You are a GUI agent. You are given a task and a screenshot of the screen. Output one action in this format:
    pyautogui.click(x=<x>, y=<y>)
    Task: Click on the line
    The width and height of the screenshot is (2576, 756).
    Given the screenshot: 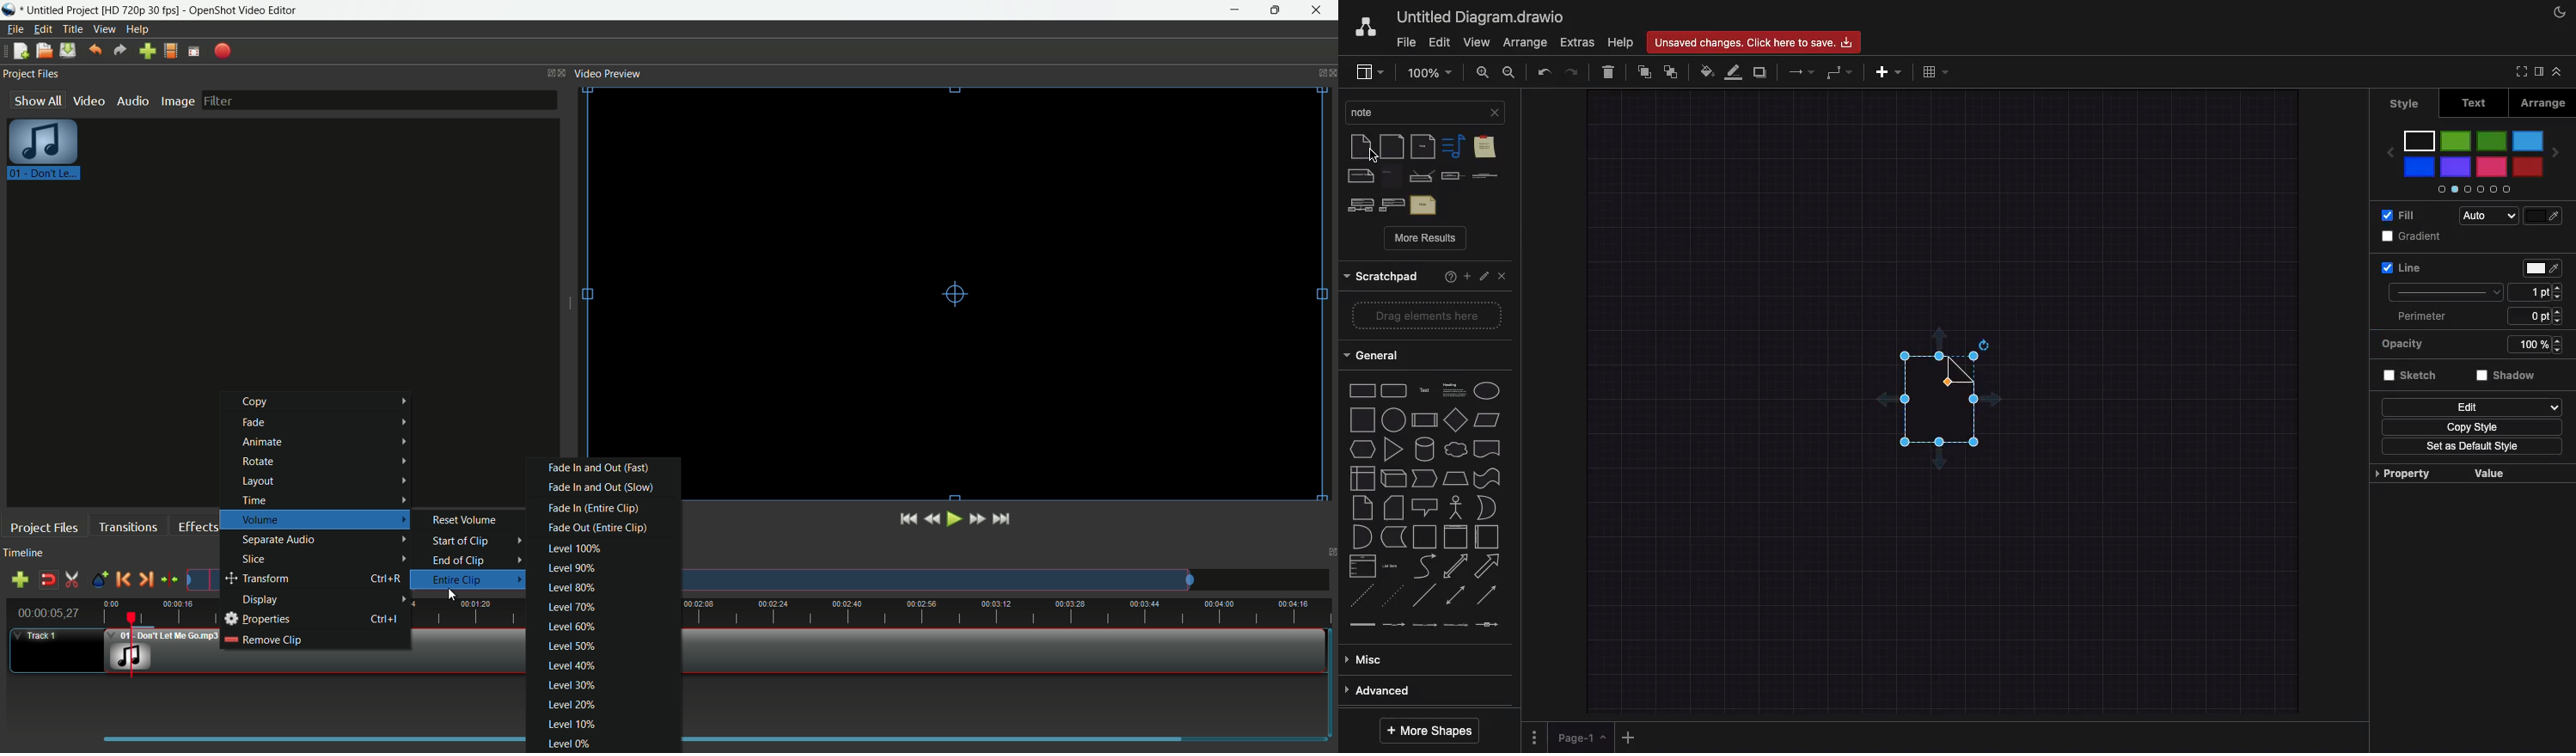 What is the action you would take?
    pyautogui.click(x=1425, y=599)
    